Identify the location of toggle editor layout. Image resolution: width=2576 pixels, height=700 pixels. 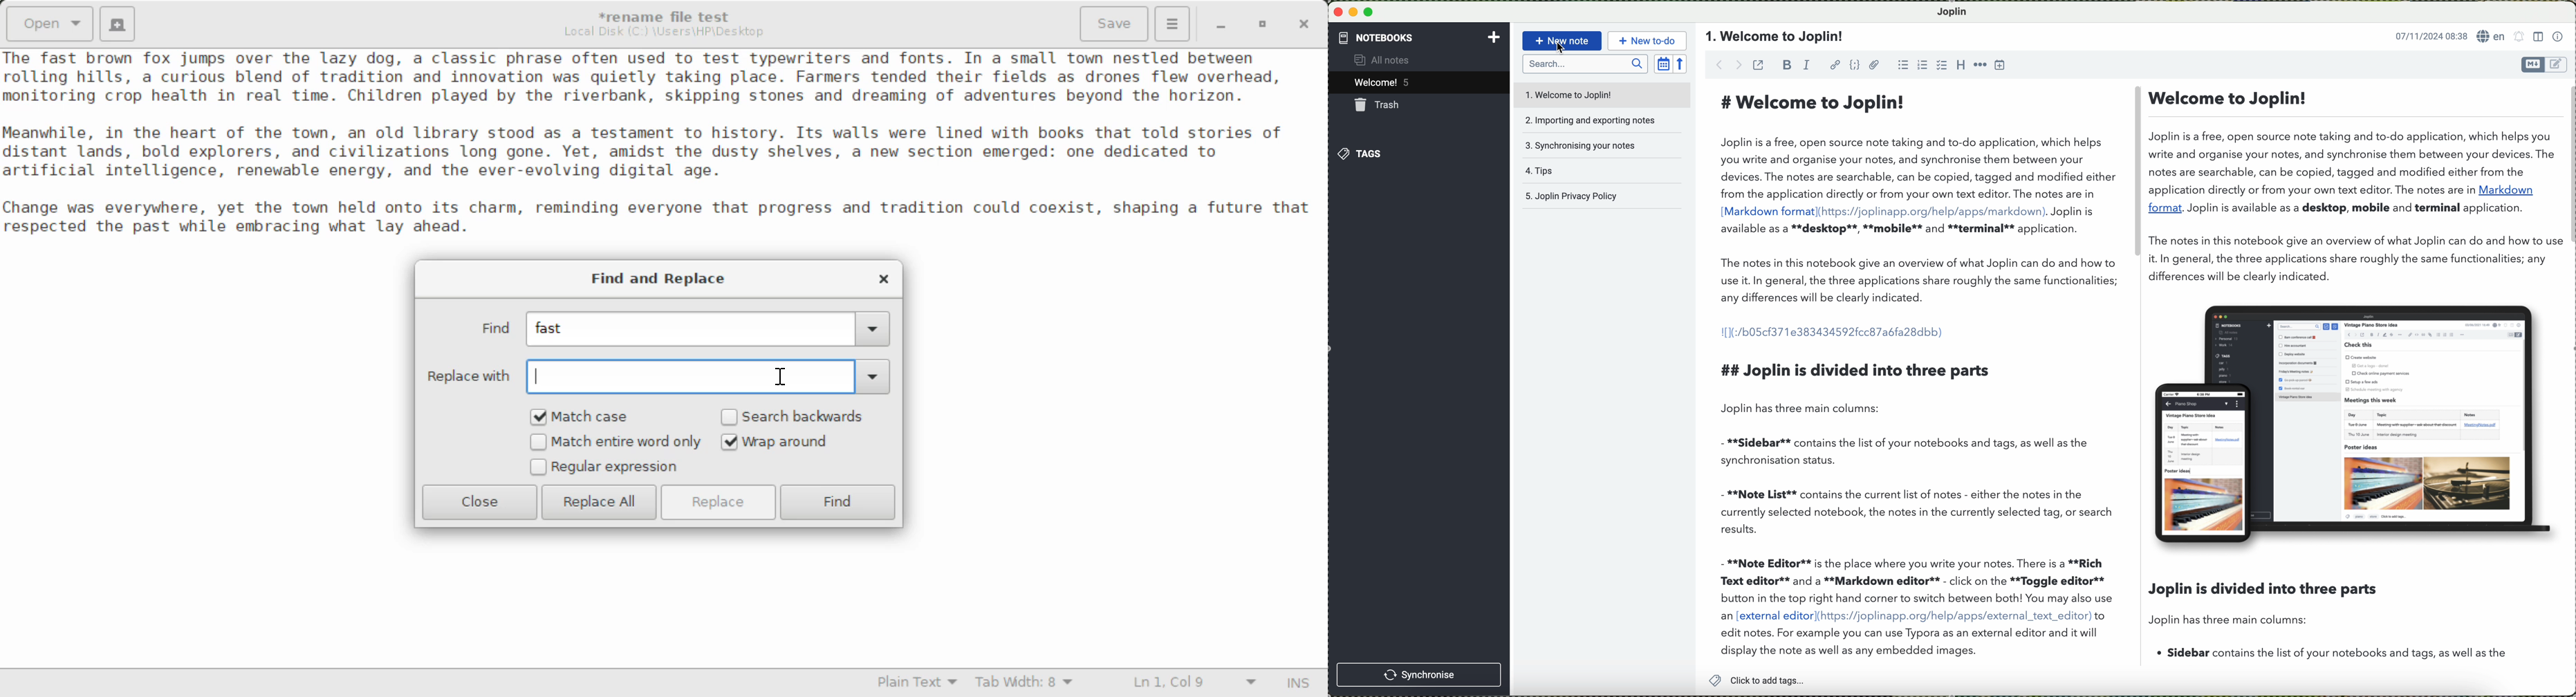
(2538, 37).